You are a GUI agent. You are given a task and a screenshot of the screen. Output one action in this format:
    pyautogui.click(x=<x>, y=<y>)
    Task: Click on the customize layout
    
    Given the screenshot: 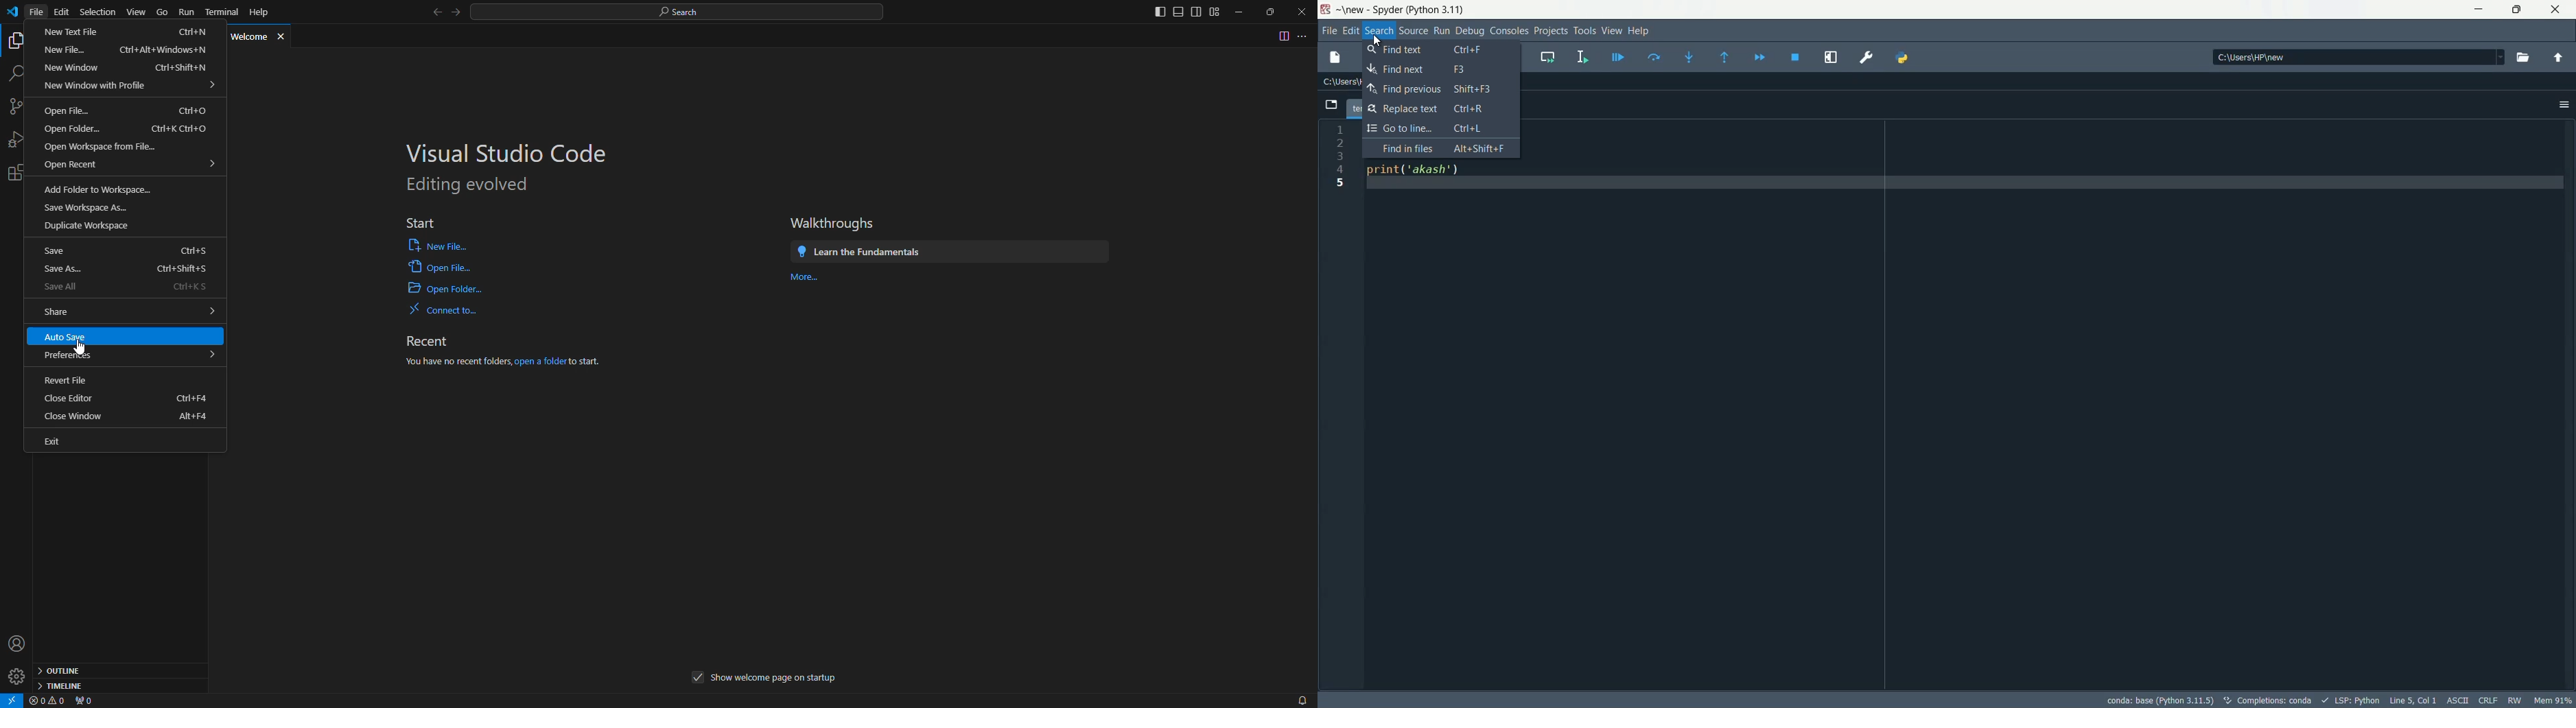 What is the action you would take?
    pyautogui.click(x=1216, y=11)
    